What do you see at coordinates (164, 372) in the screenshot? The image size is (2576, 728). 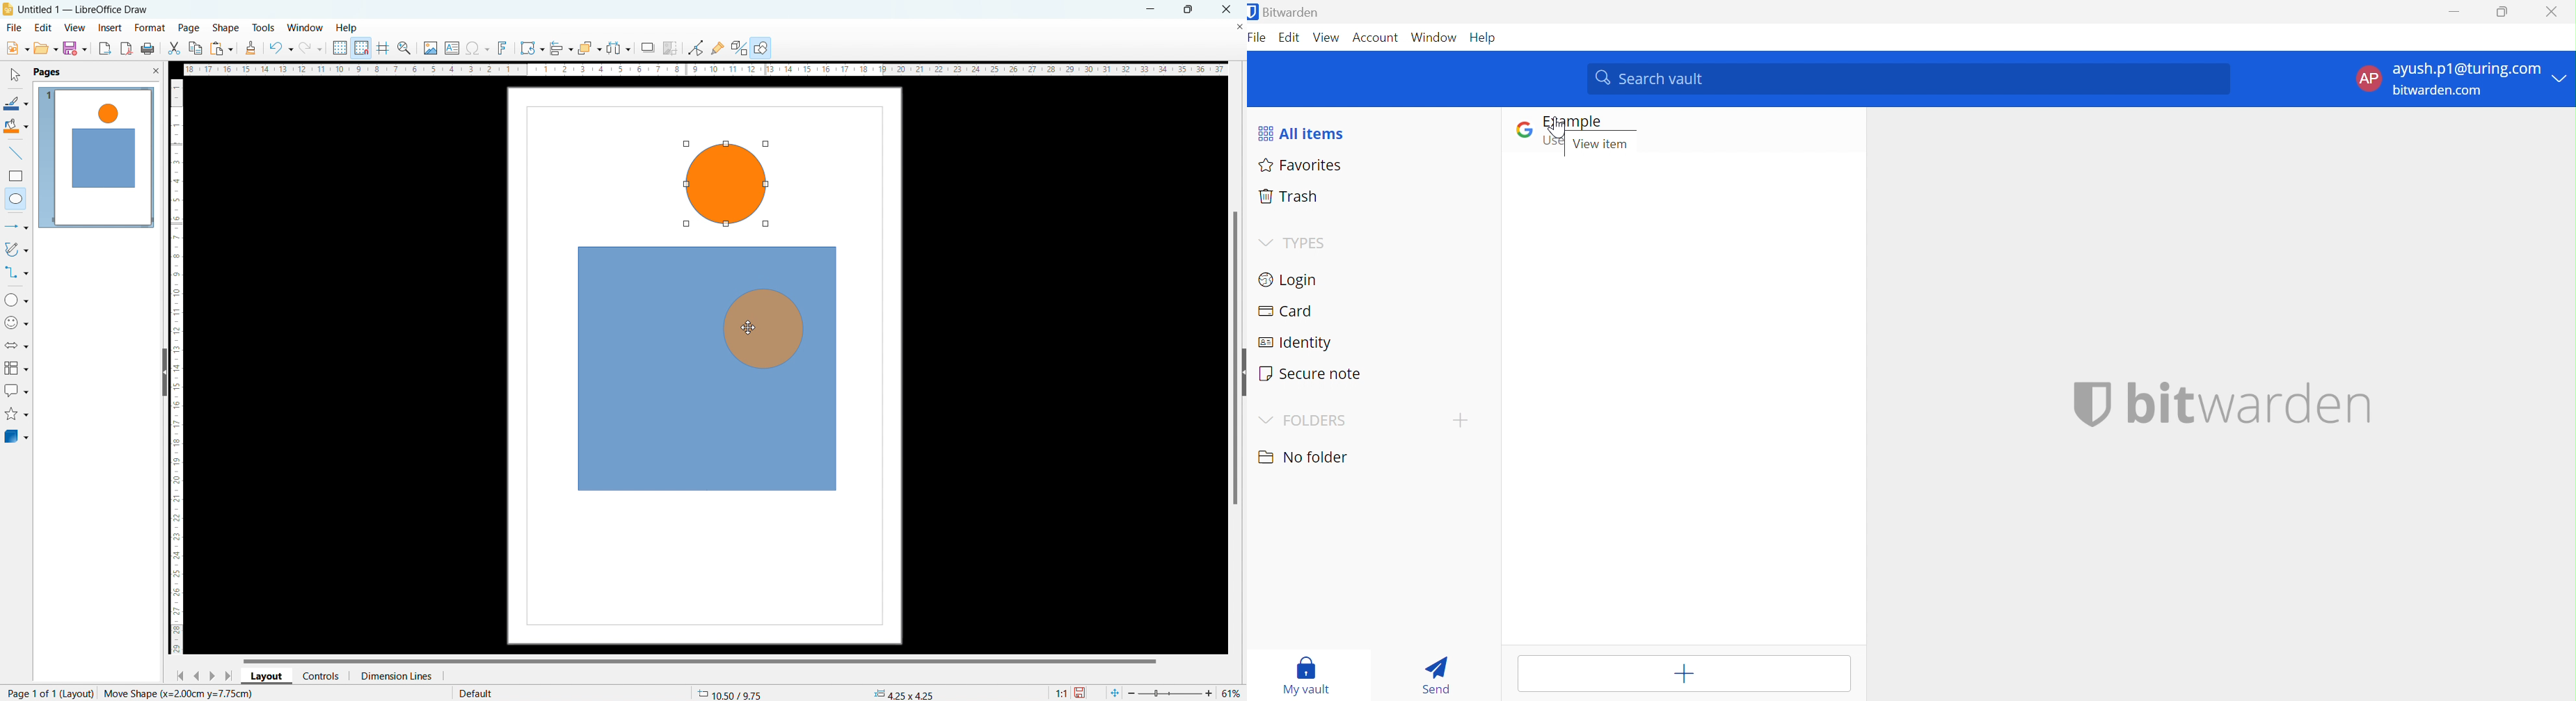 I see `hide pane` at bounding box center [164, 372].